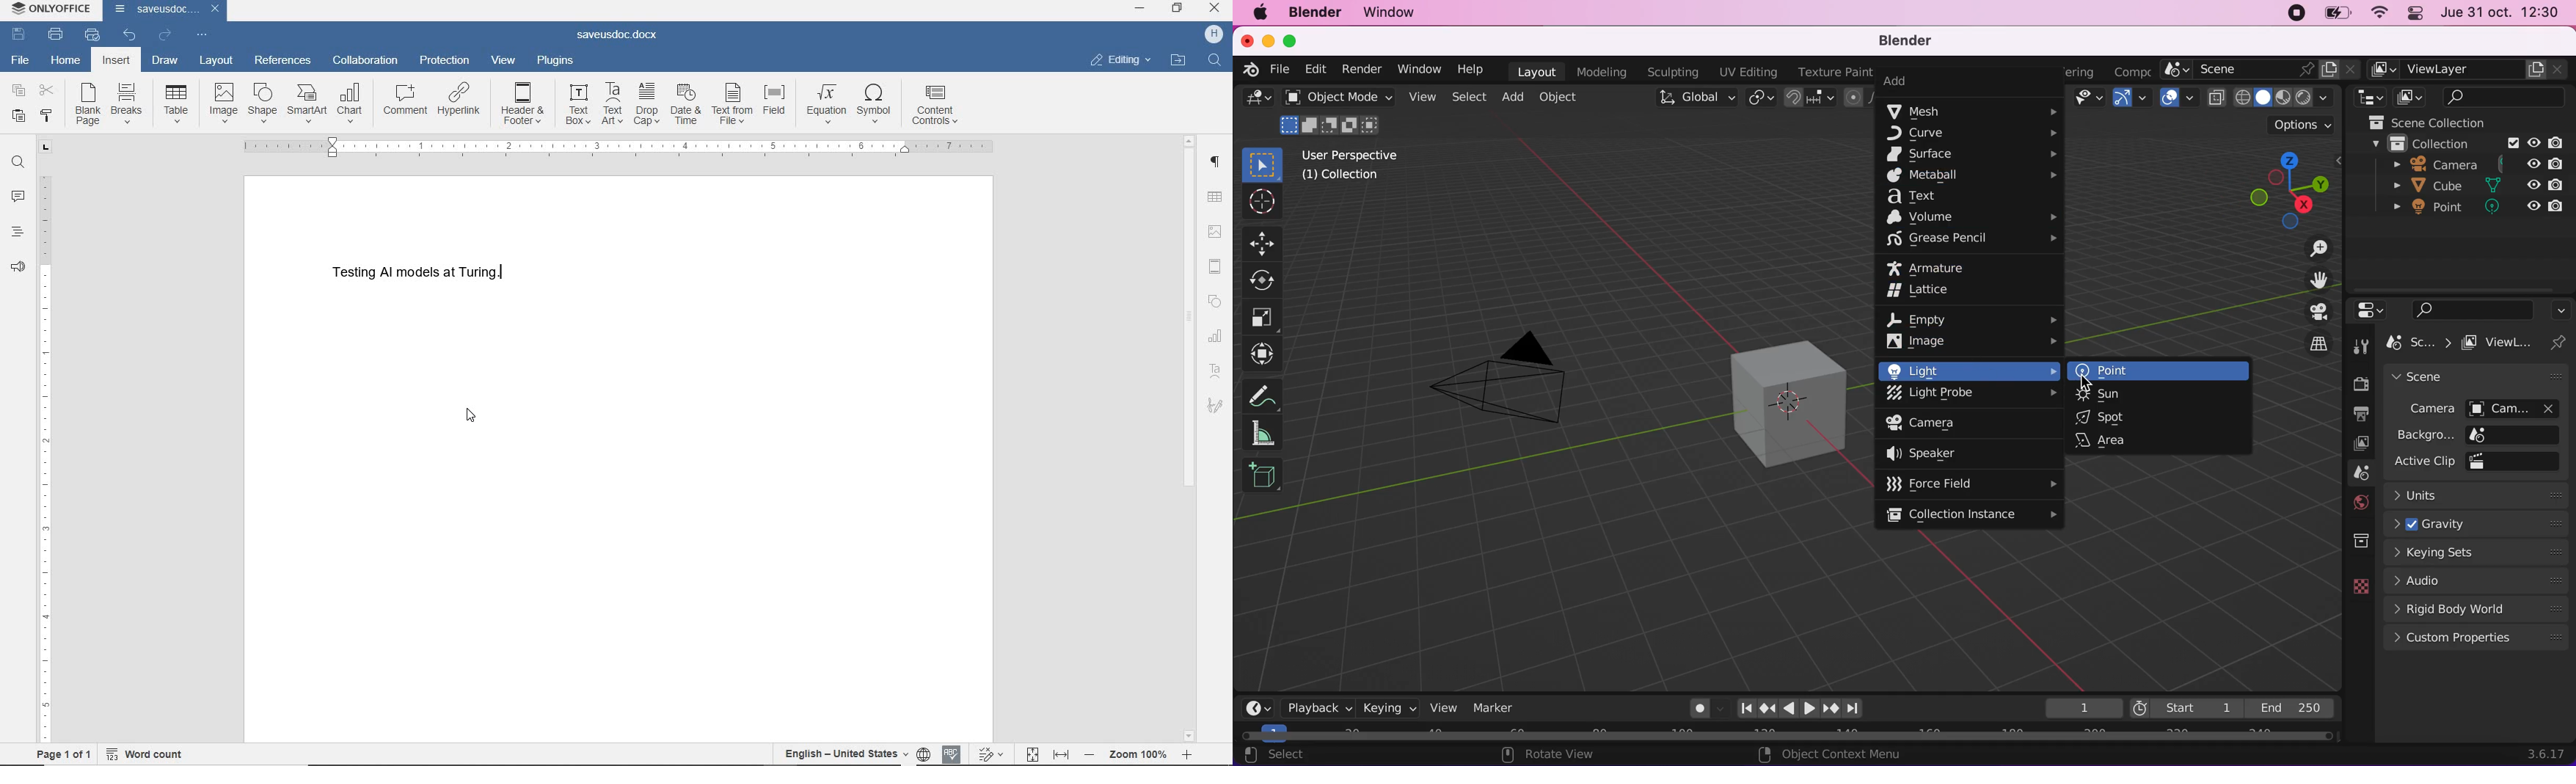 This screenshot has width=2576, height=784. I want to click on disable in renders, so click(2554, 208).